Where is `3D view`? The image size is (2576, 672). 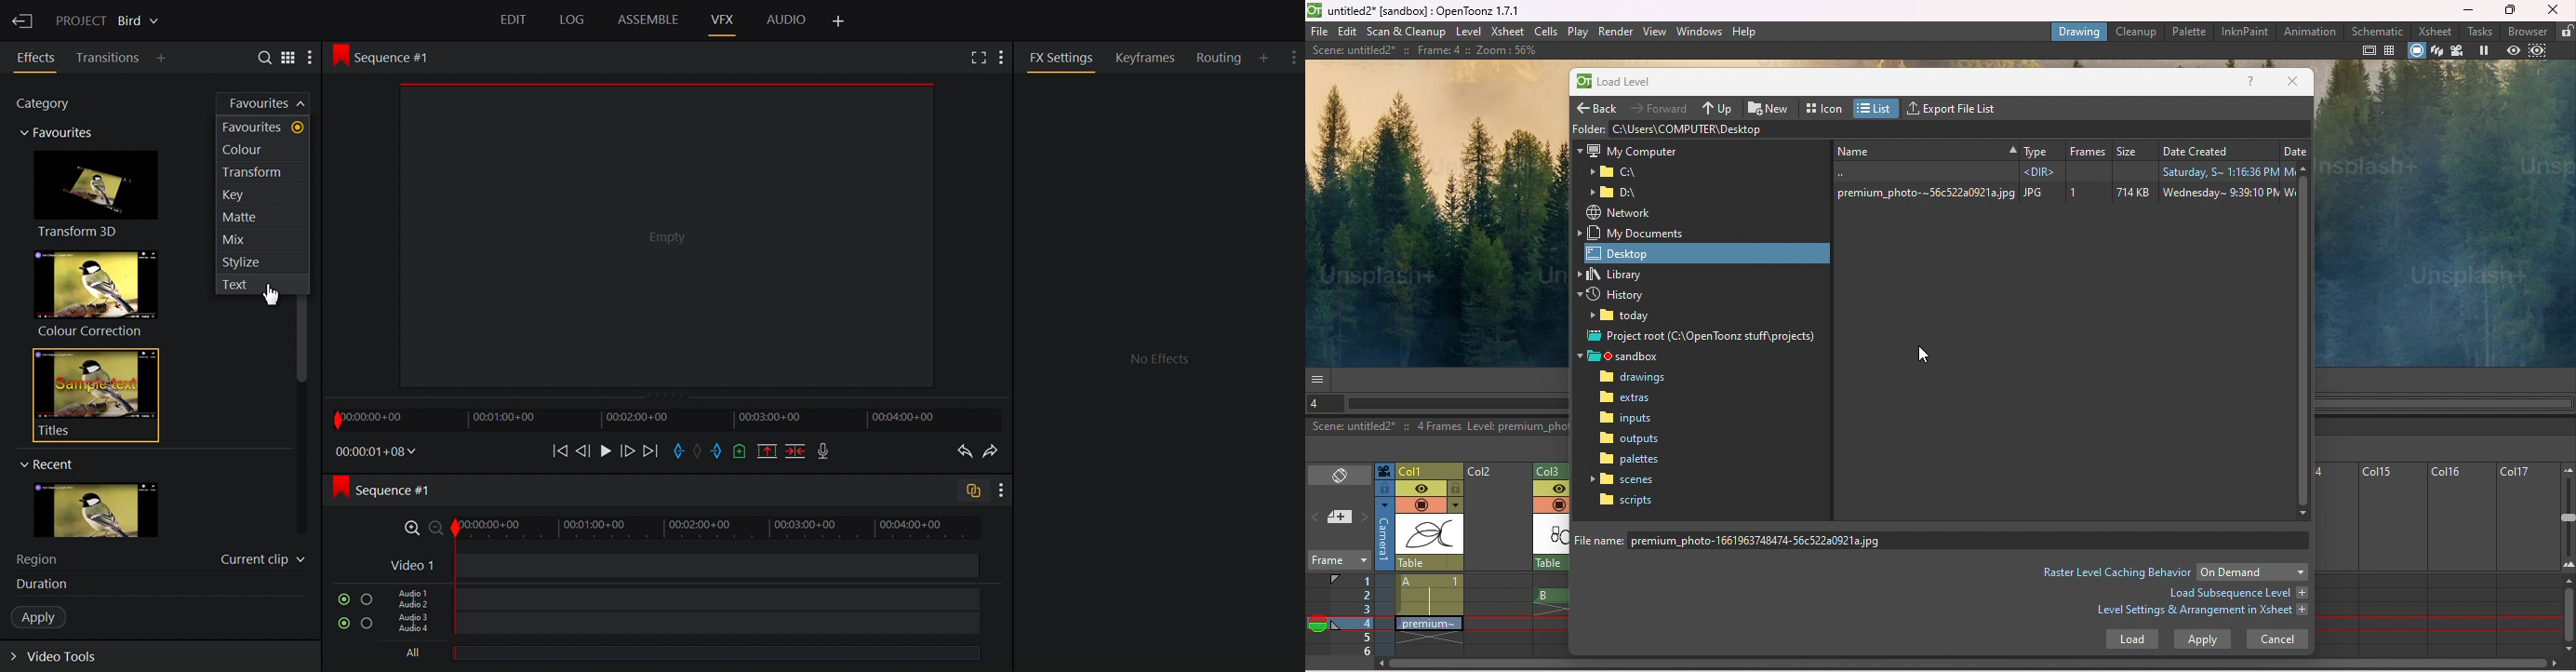 3D view is located at coordinates (2437, 51).